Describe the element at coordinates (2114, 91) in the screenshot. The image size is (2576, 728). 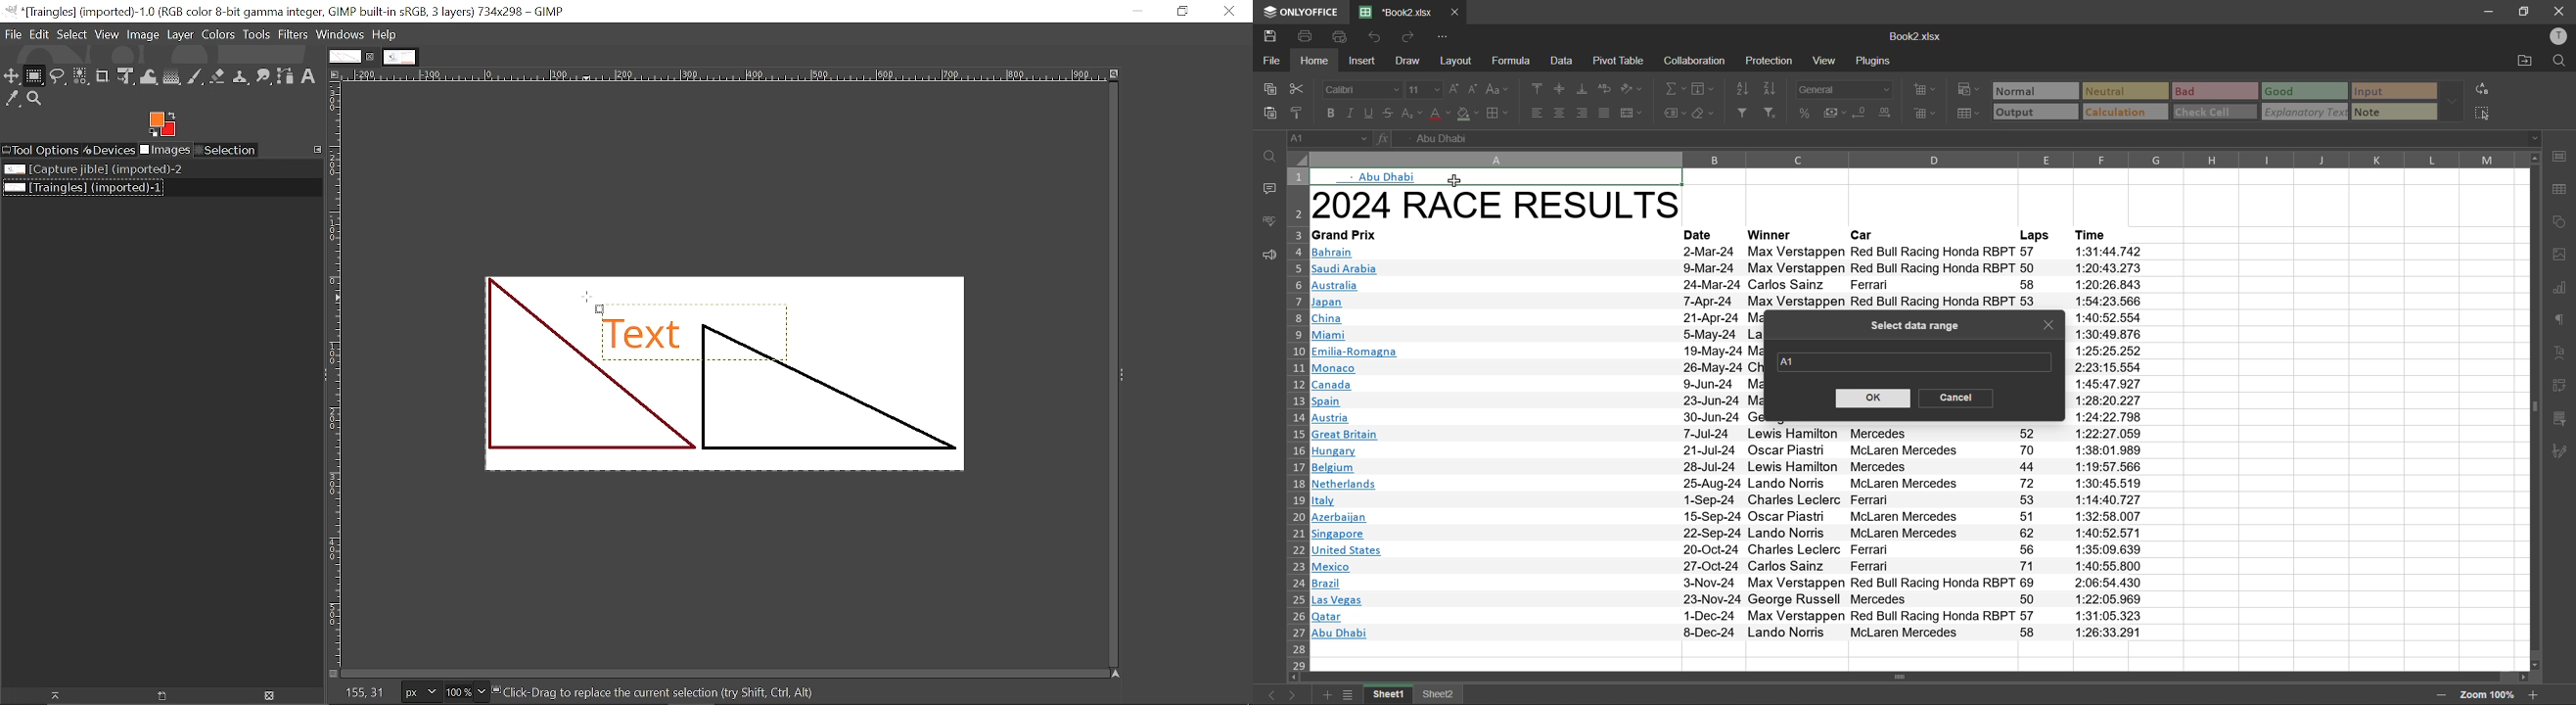
I see `neutral` at that location.